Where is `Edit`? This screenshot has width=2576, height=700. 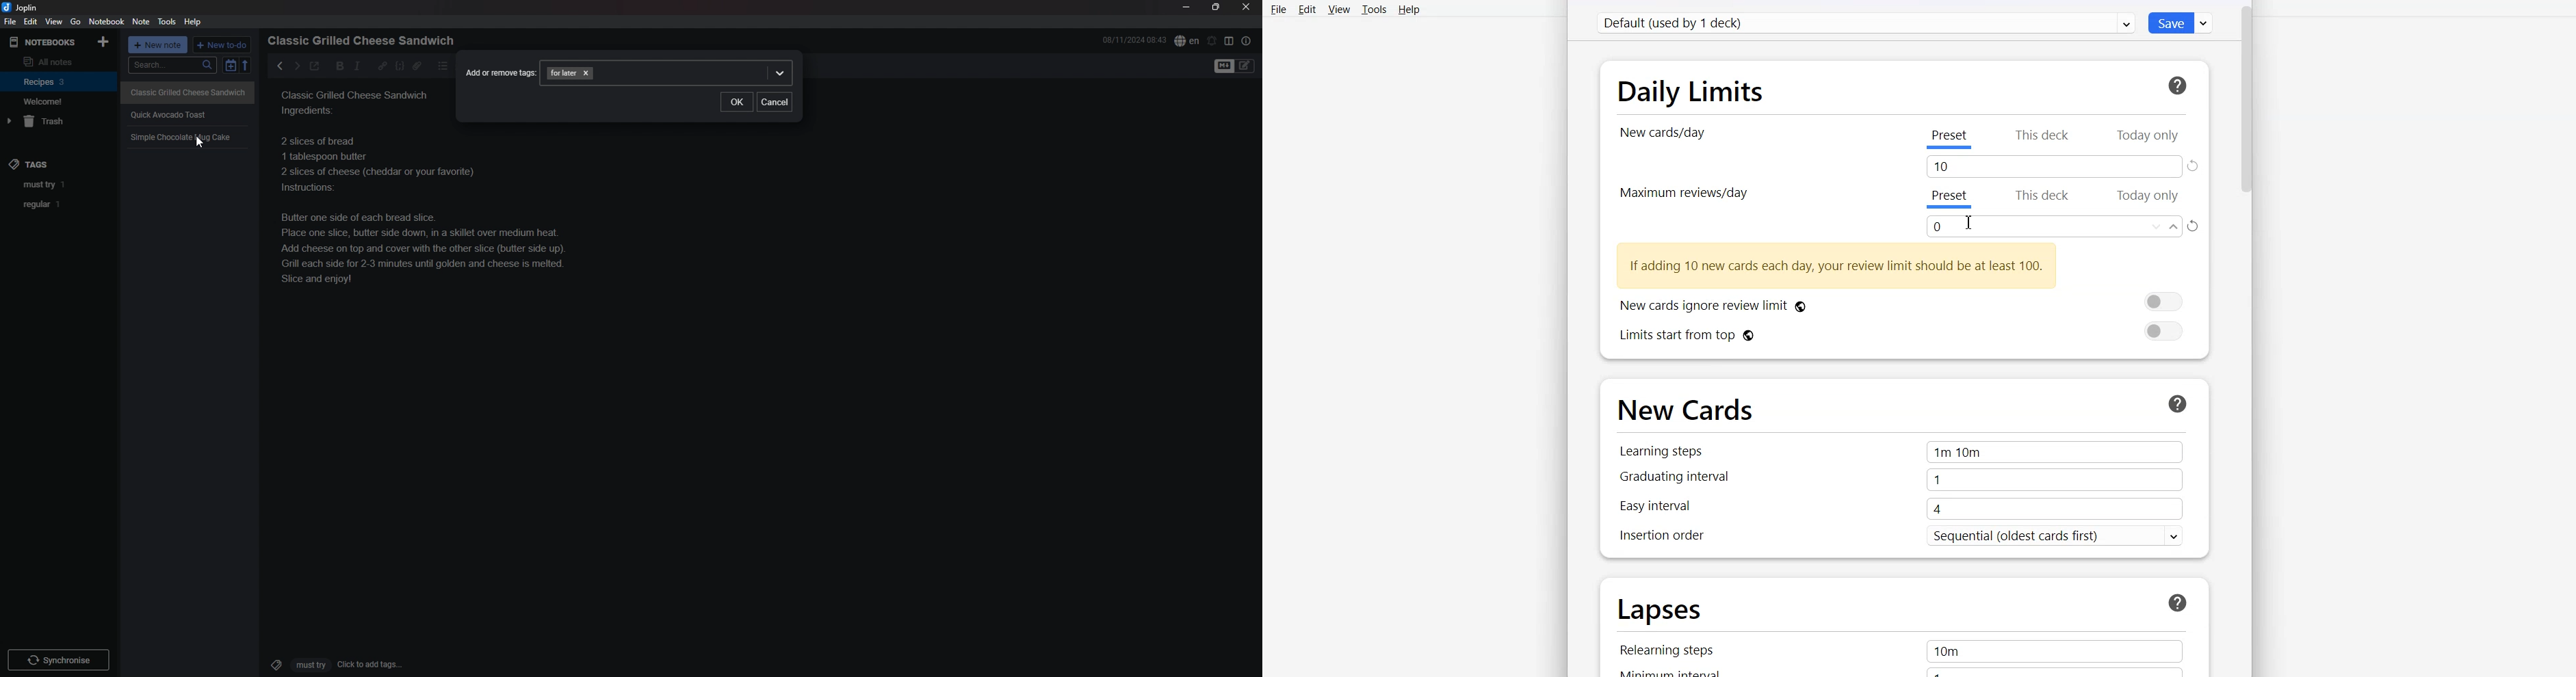 Edit is located at coordinates (1305, 10).